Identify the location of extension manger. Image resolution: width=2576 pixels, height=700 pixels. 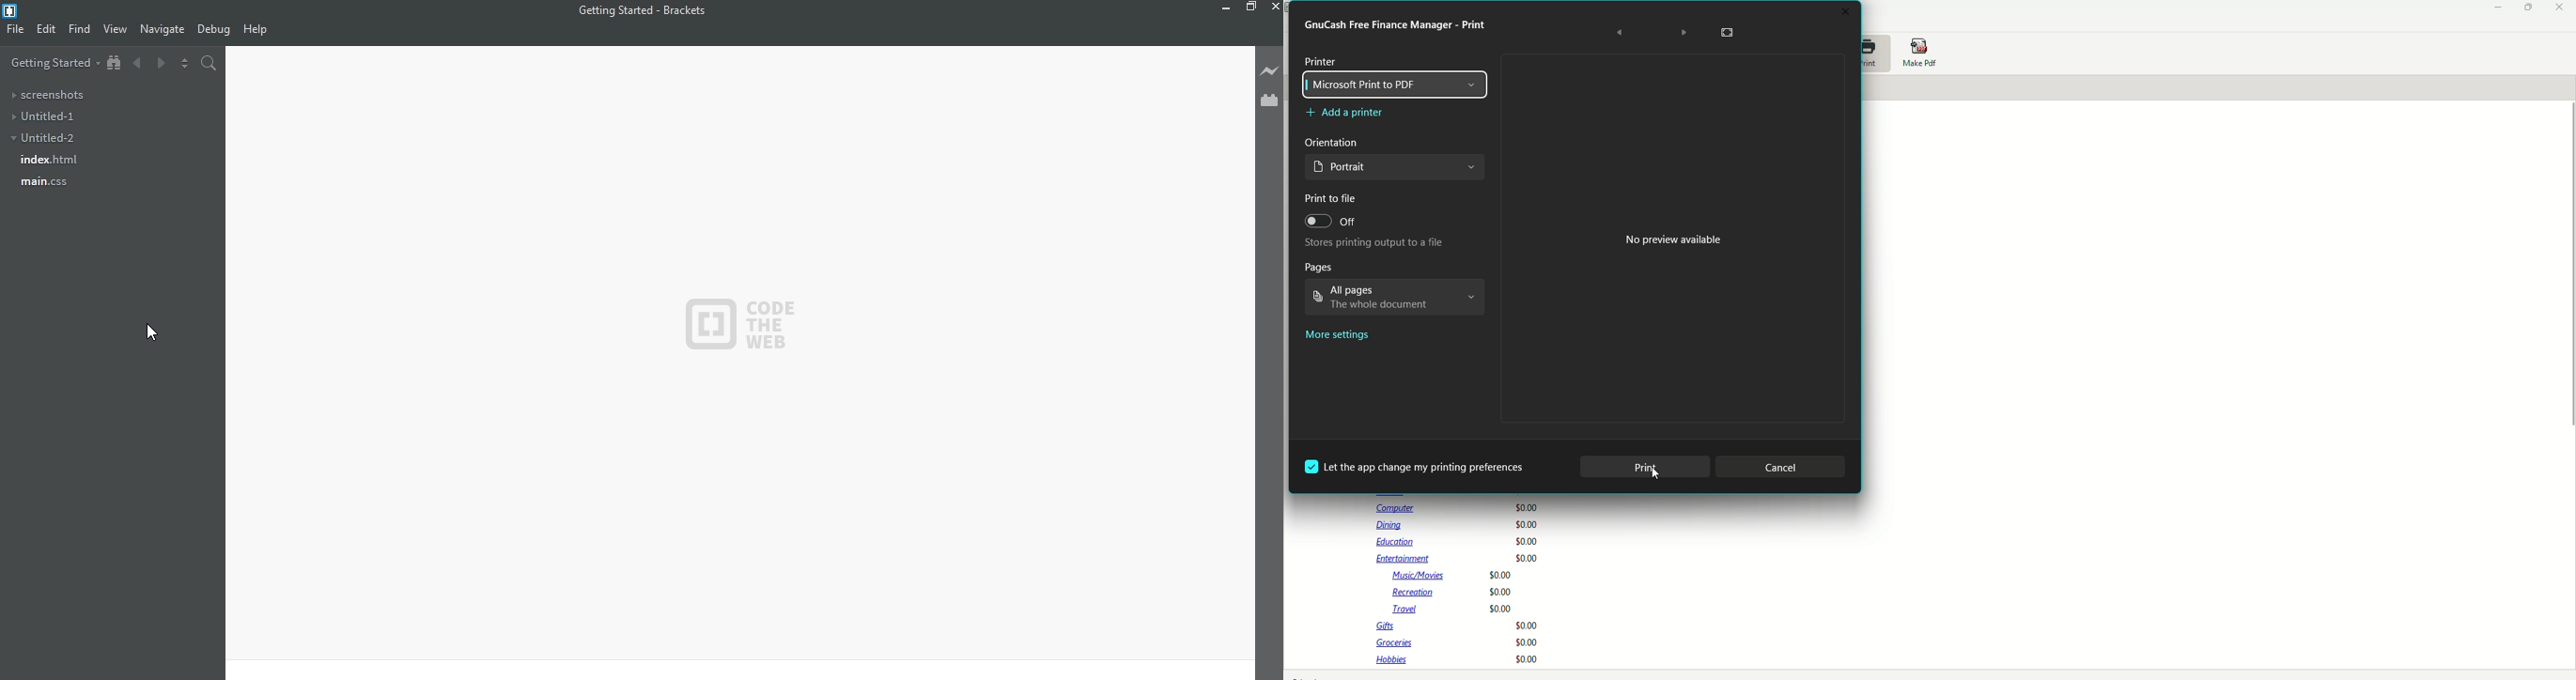
(1268, 101).